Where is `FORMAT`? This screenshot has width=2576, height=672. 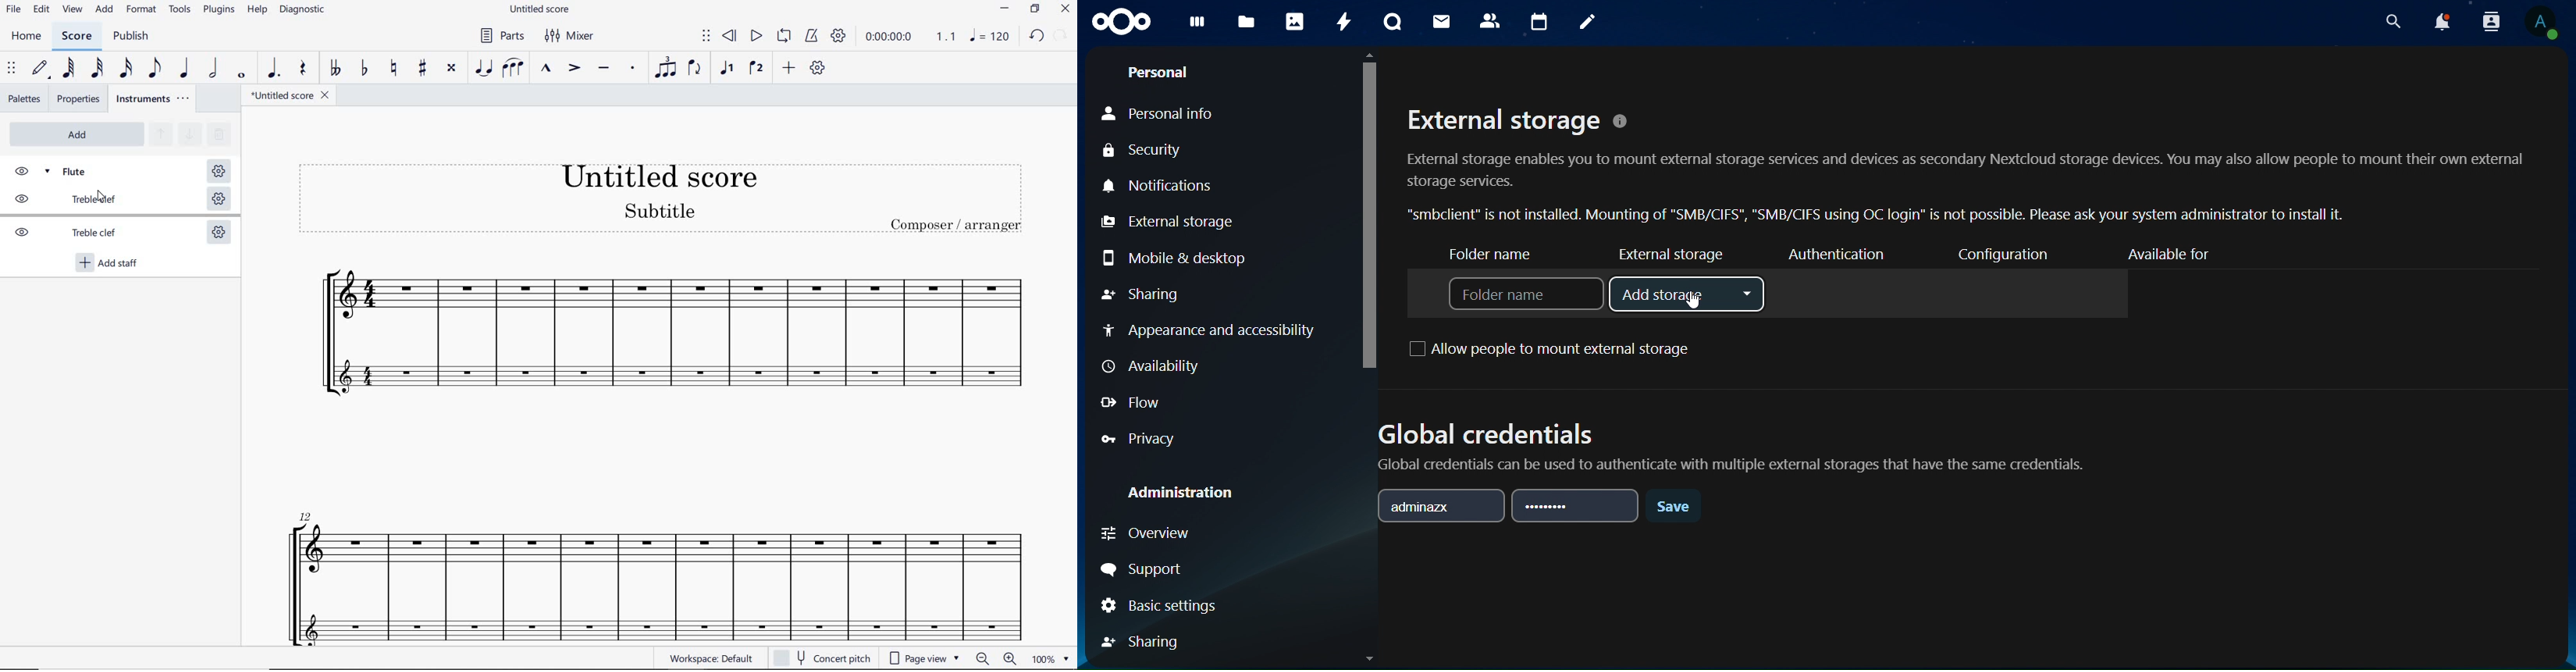 FORMAT is located at coordinates (142, 10).